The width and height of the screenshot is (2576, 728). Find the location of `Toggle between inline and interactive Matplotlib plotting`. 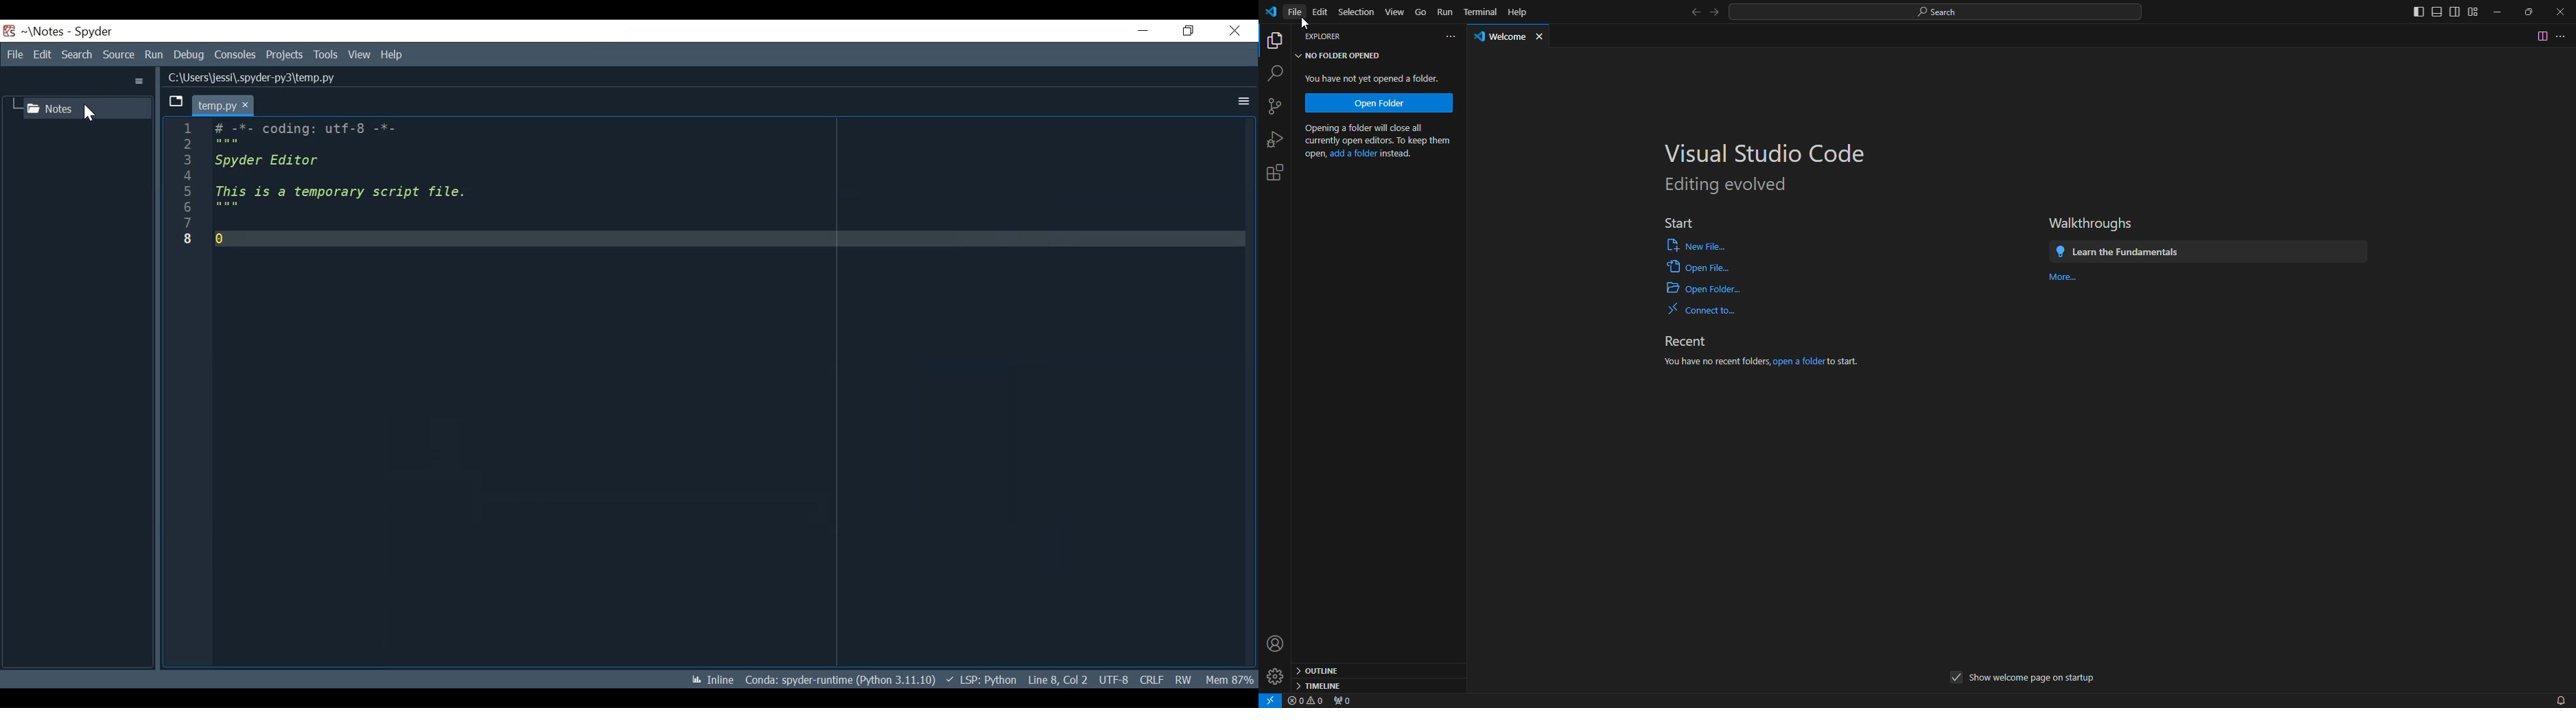

Toggle between inline and interactive Matplotlib plotting is located at coordinates (711, 680).